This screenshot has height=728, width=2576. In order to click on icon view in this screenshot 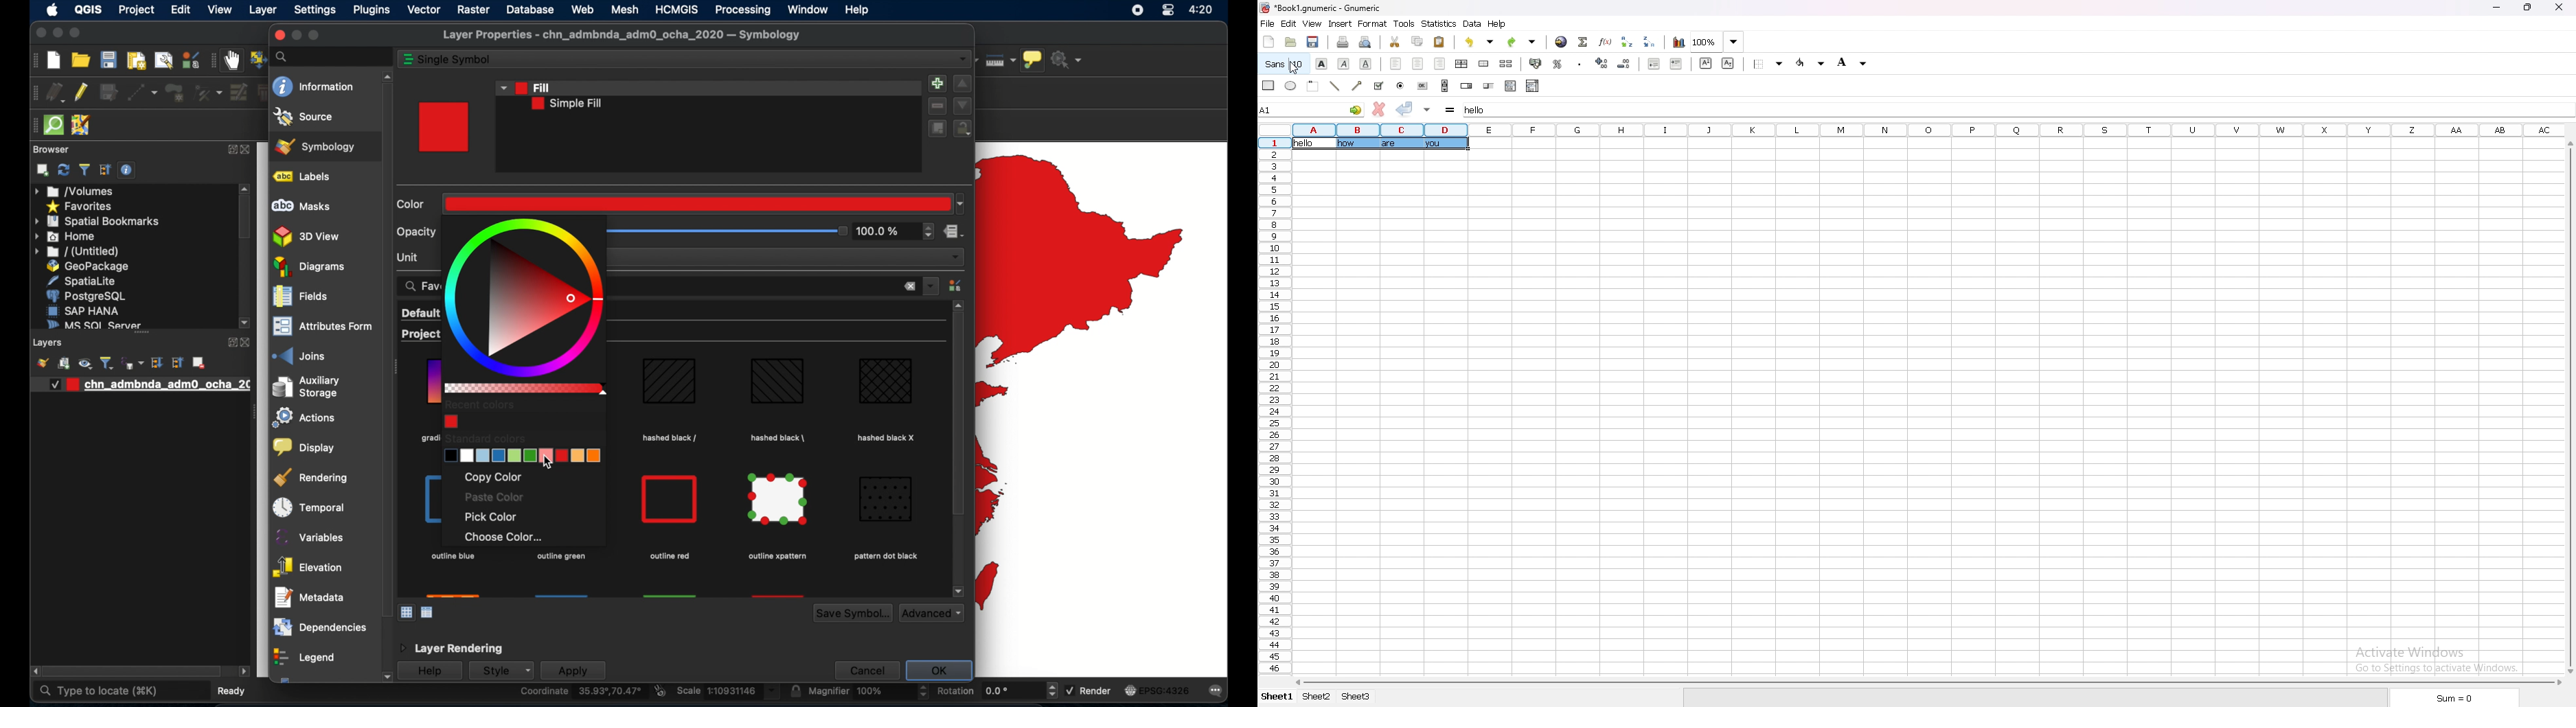, I will do `click(407, 611)`.